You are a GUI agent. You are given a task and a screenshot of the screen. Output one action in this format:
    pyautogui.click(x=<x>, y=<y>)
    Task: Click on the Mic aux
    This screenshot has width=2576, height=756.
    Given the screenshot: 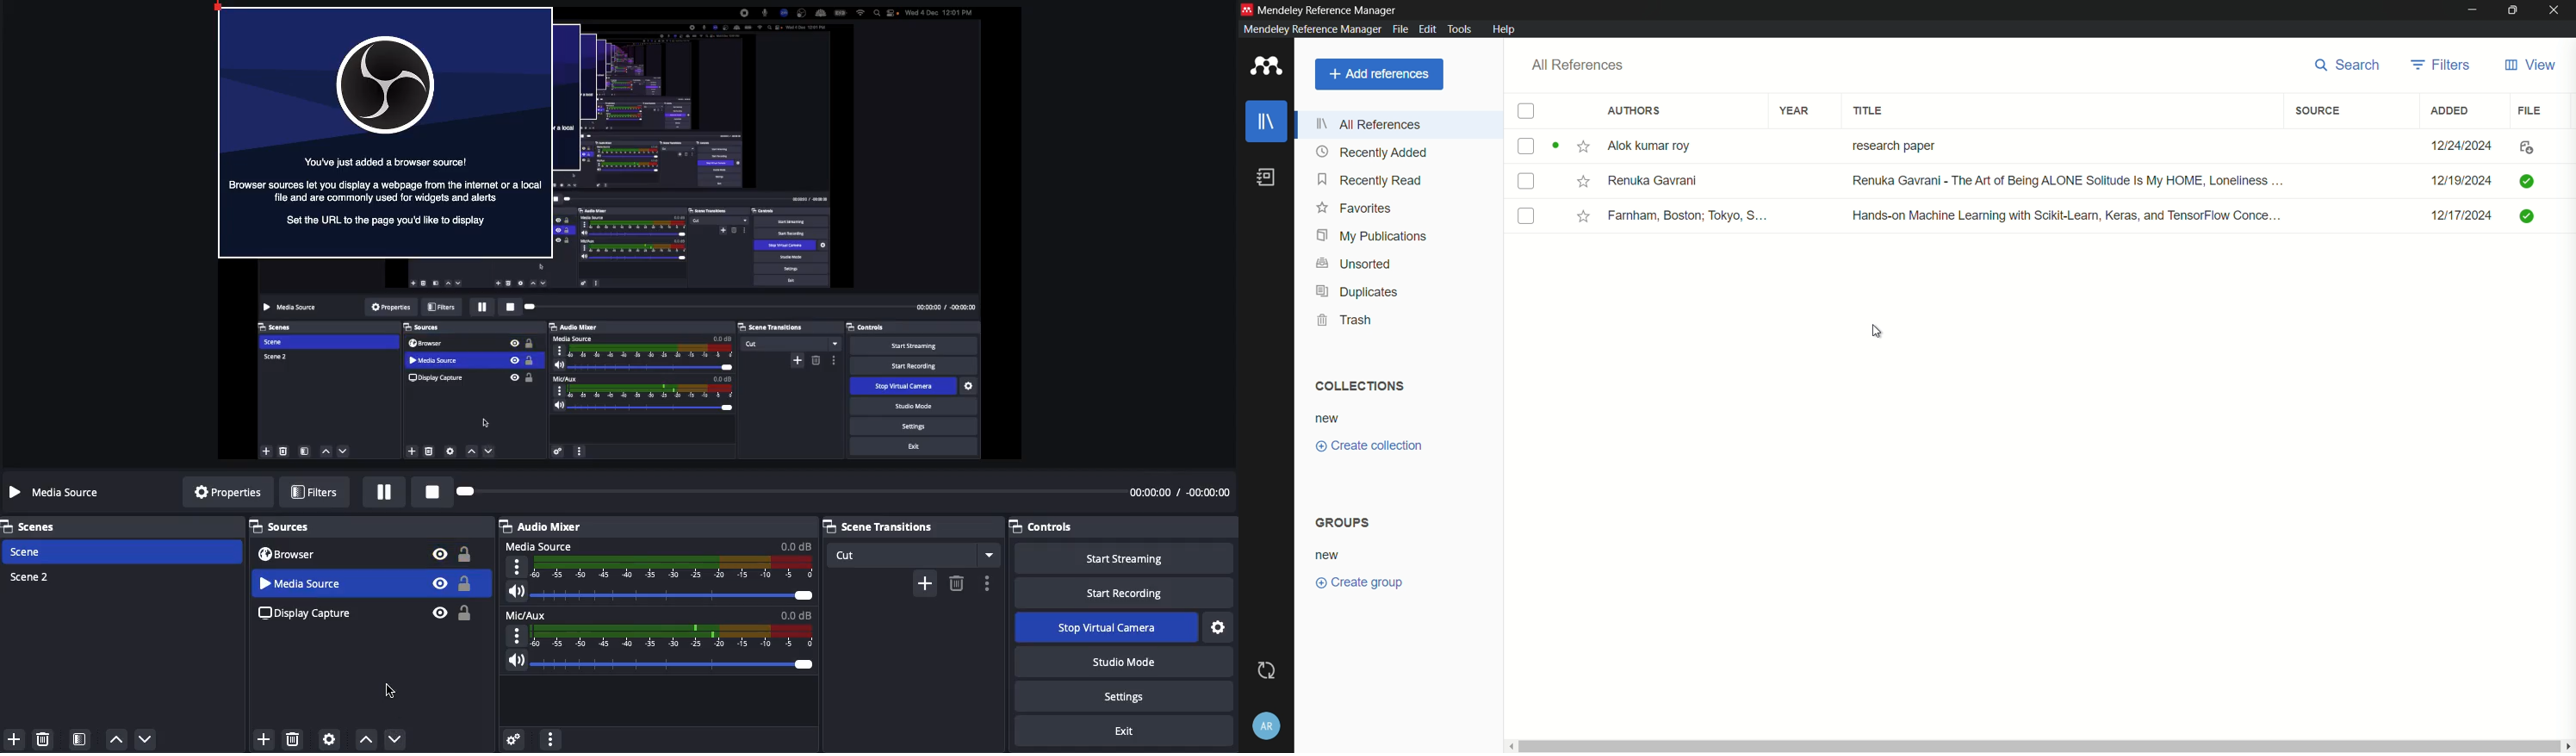 What is the action you would take?
    pyautogui.click(x=661, y=627)
    